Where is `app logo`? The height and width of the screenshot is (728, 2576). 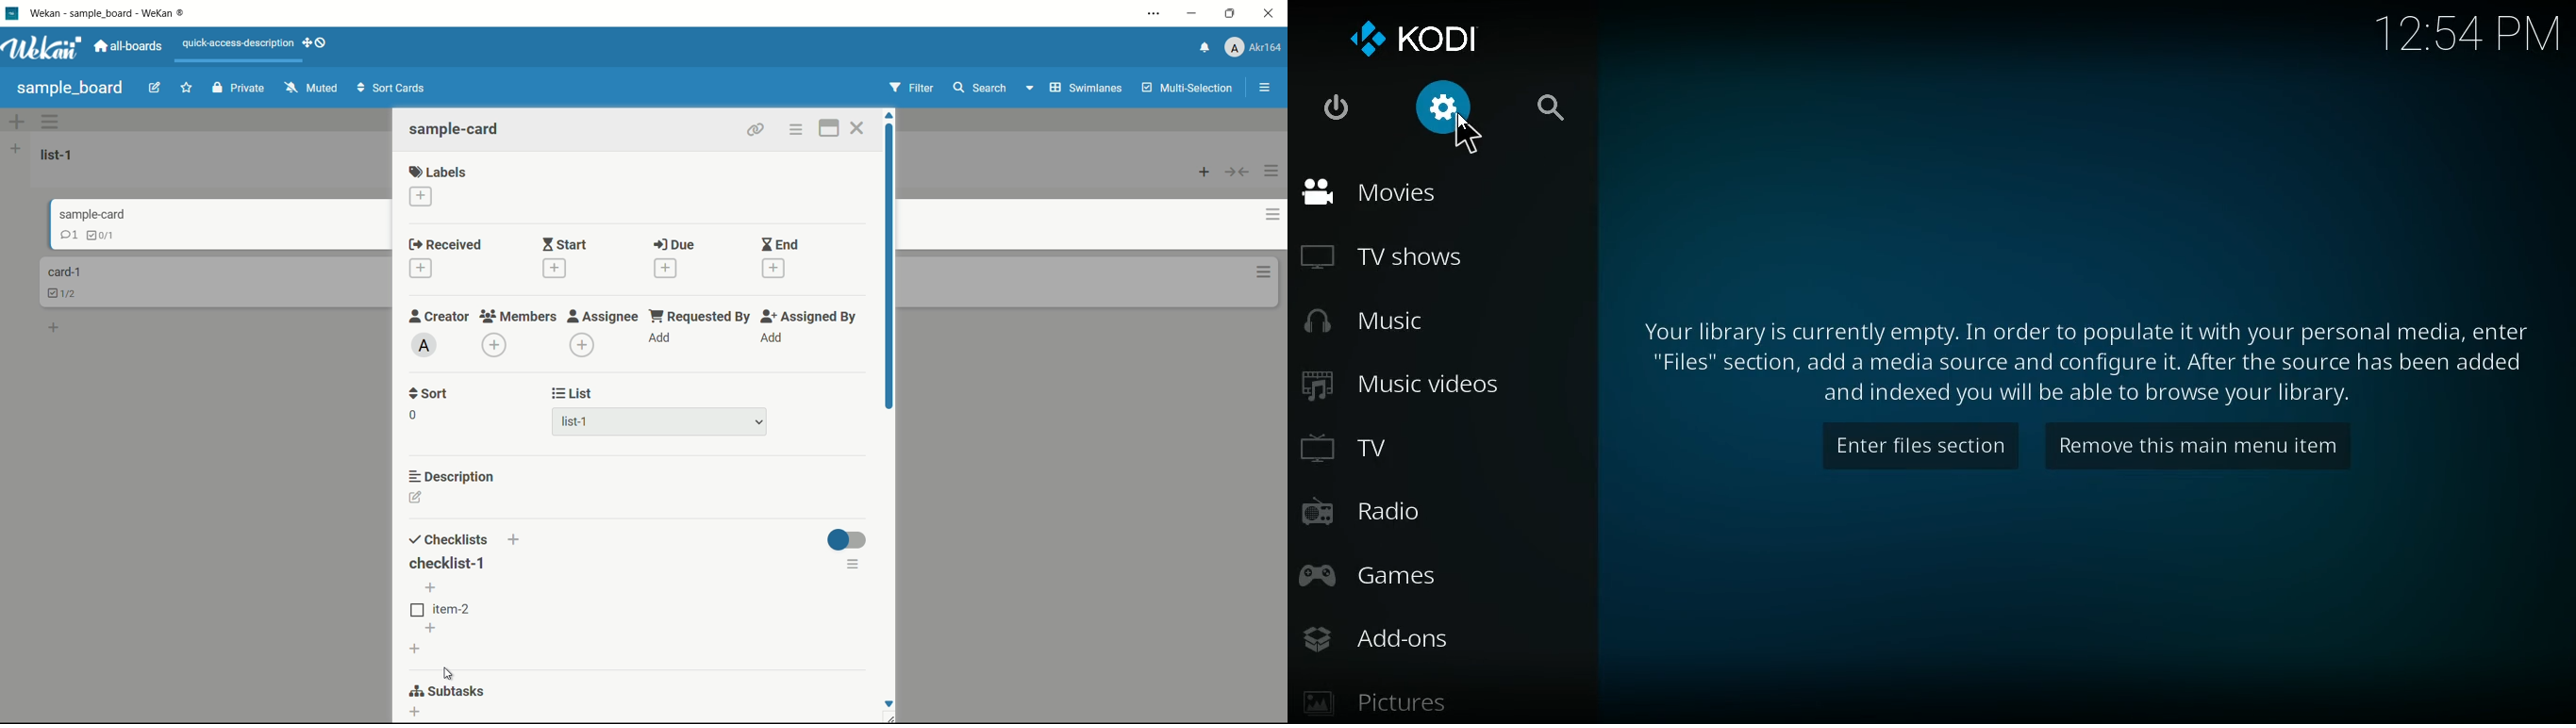
app logo is located at coordinates (43, 47).